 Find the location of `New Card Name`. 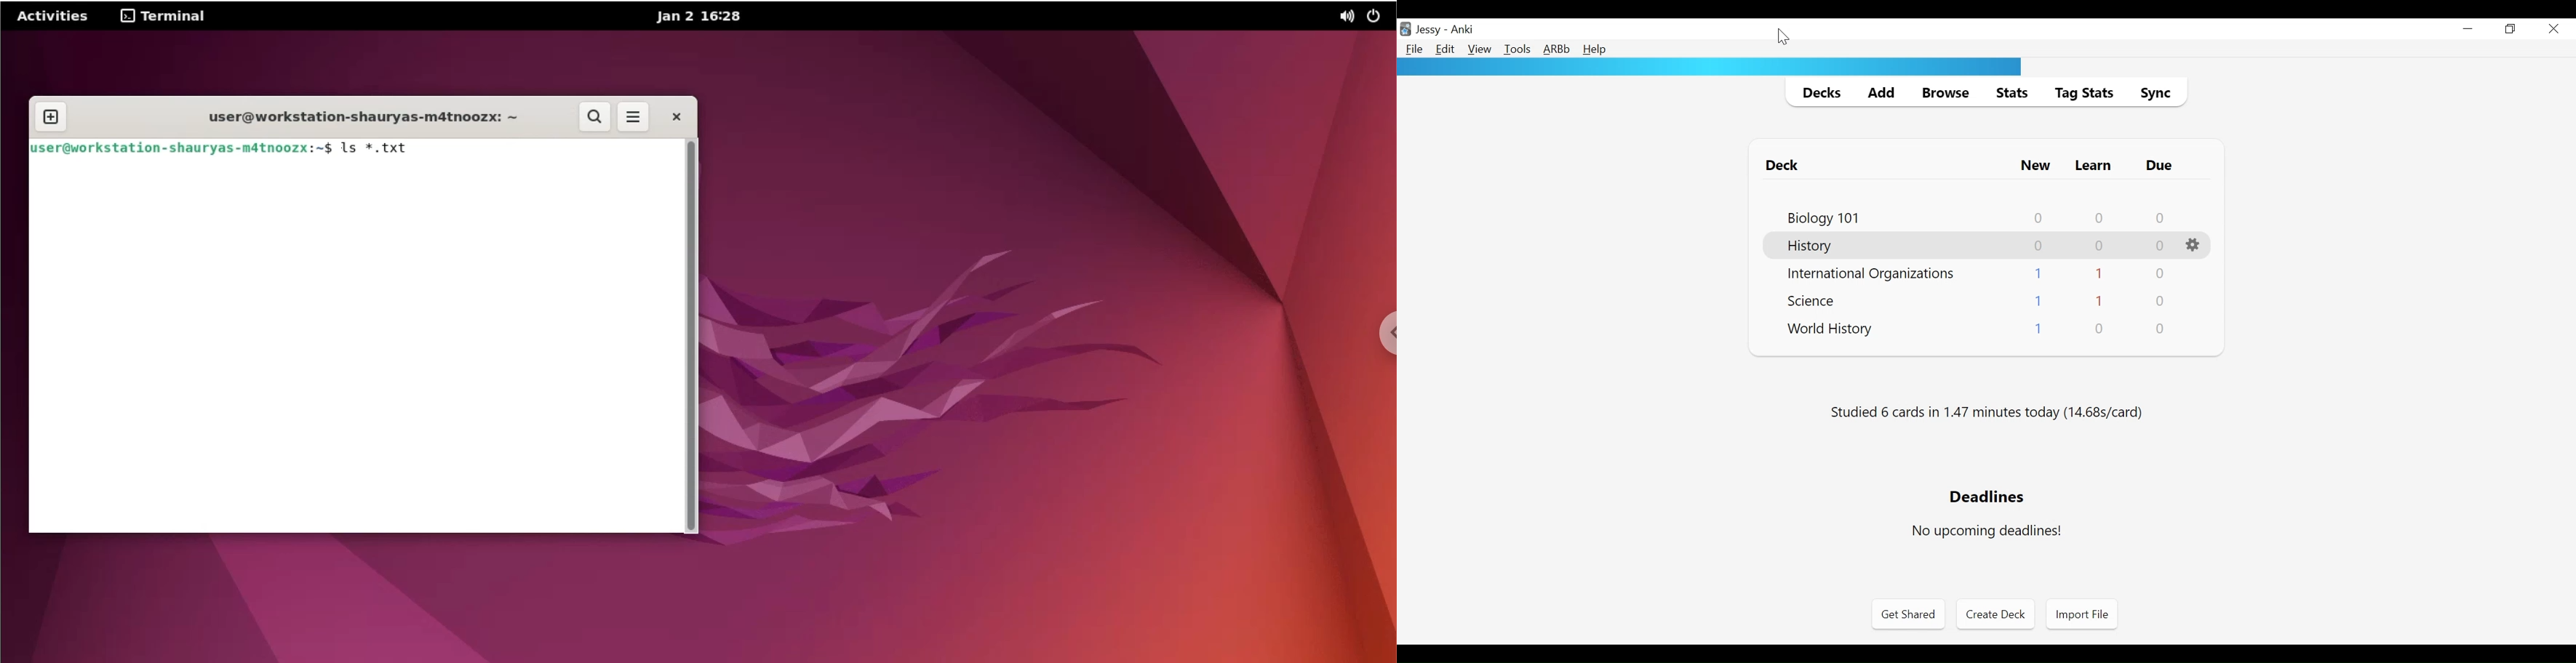

New Card Name is located at coordinates (2036, 246).